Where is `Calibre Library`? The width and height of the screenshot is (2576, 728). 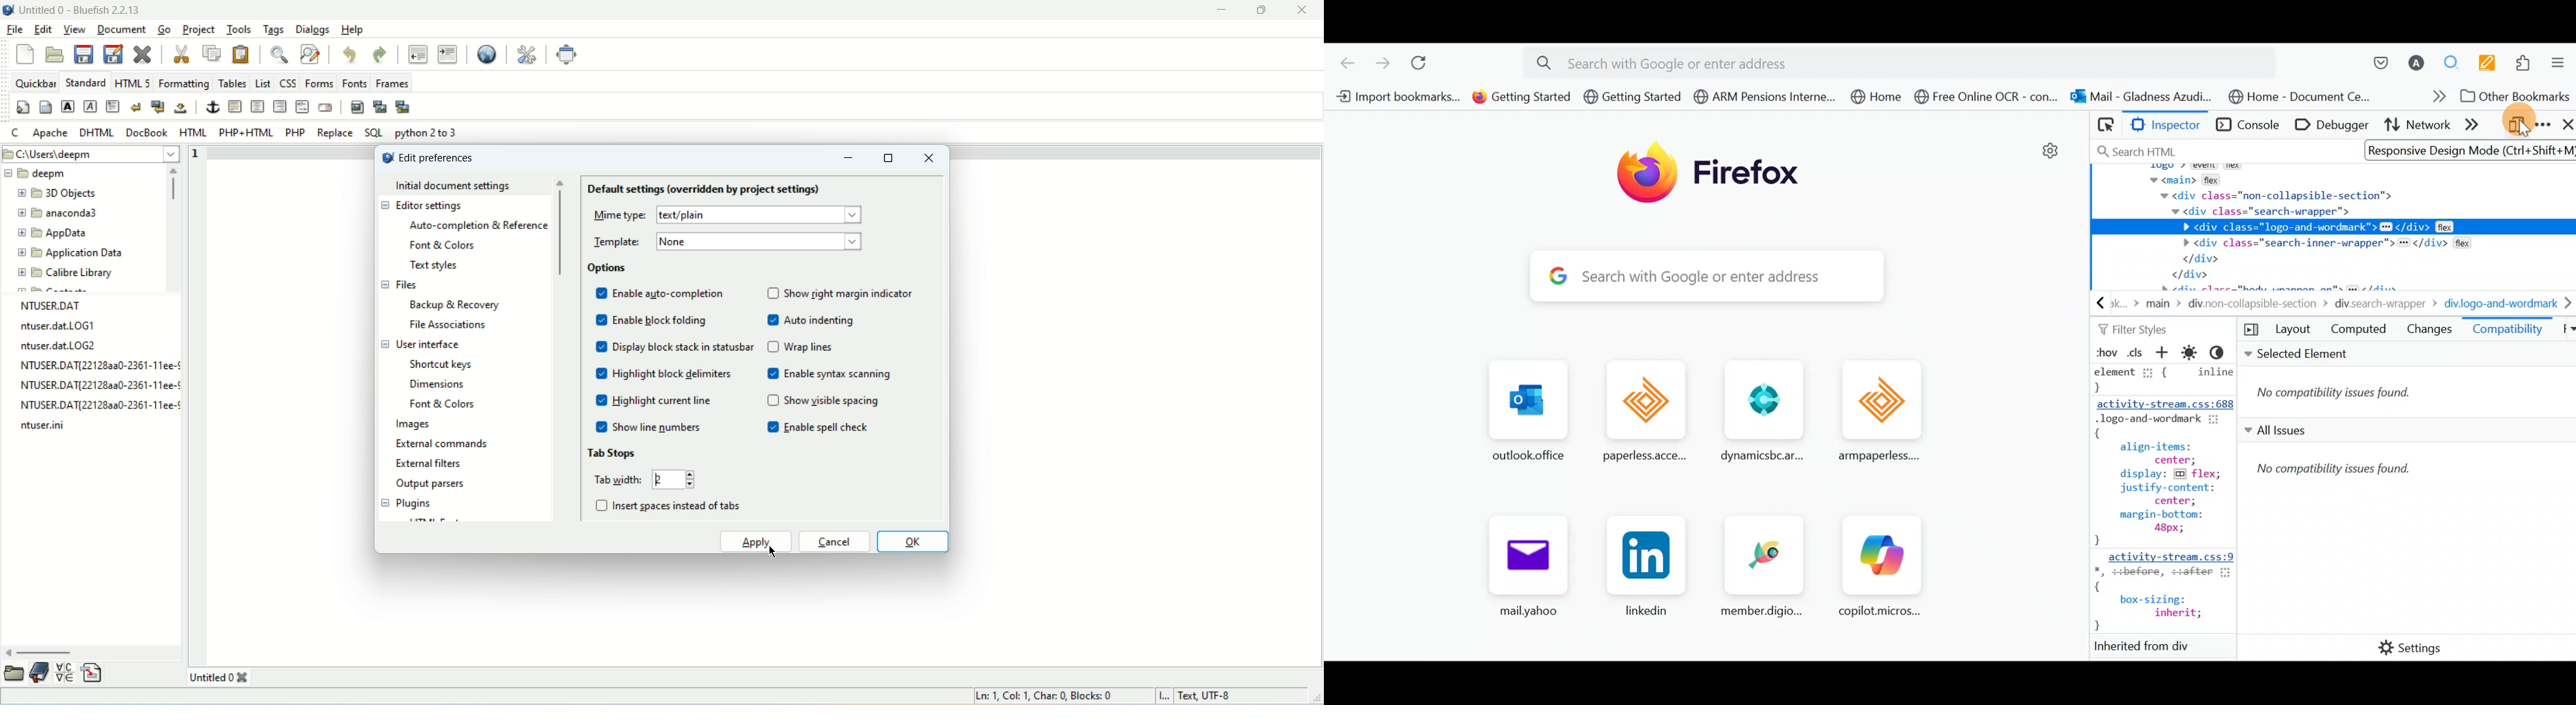 Calibre Library is located at coordinates (81, 275).